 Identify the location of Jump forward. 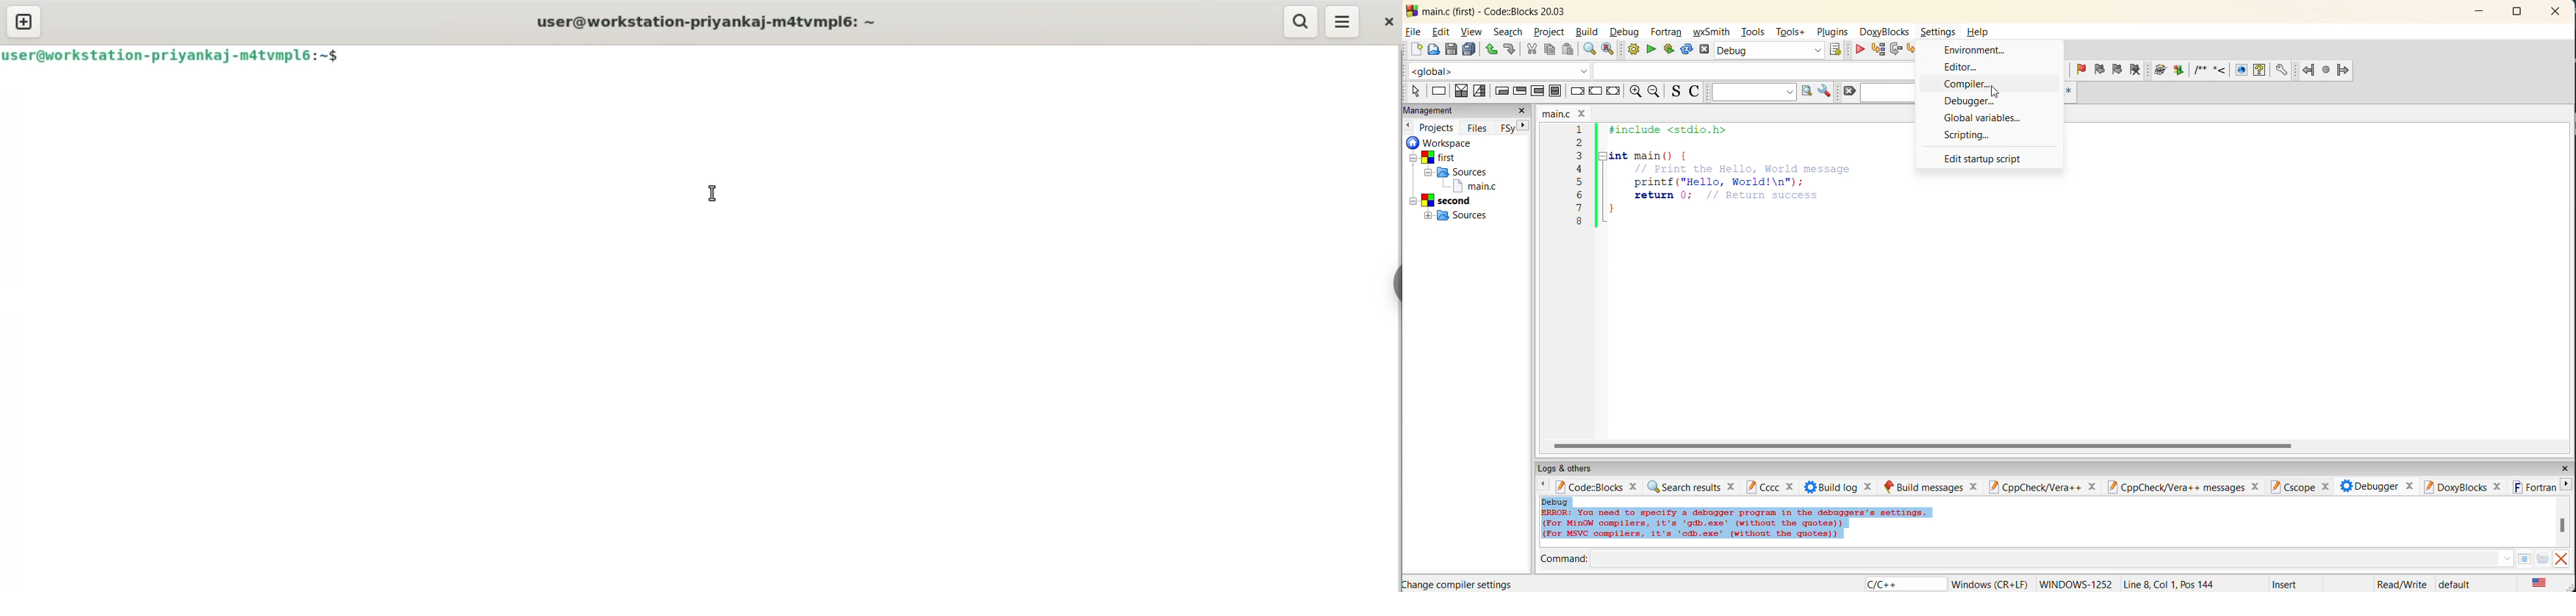
(2343, 70).